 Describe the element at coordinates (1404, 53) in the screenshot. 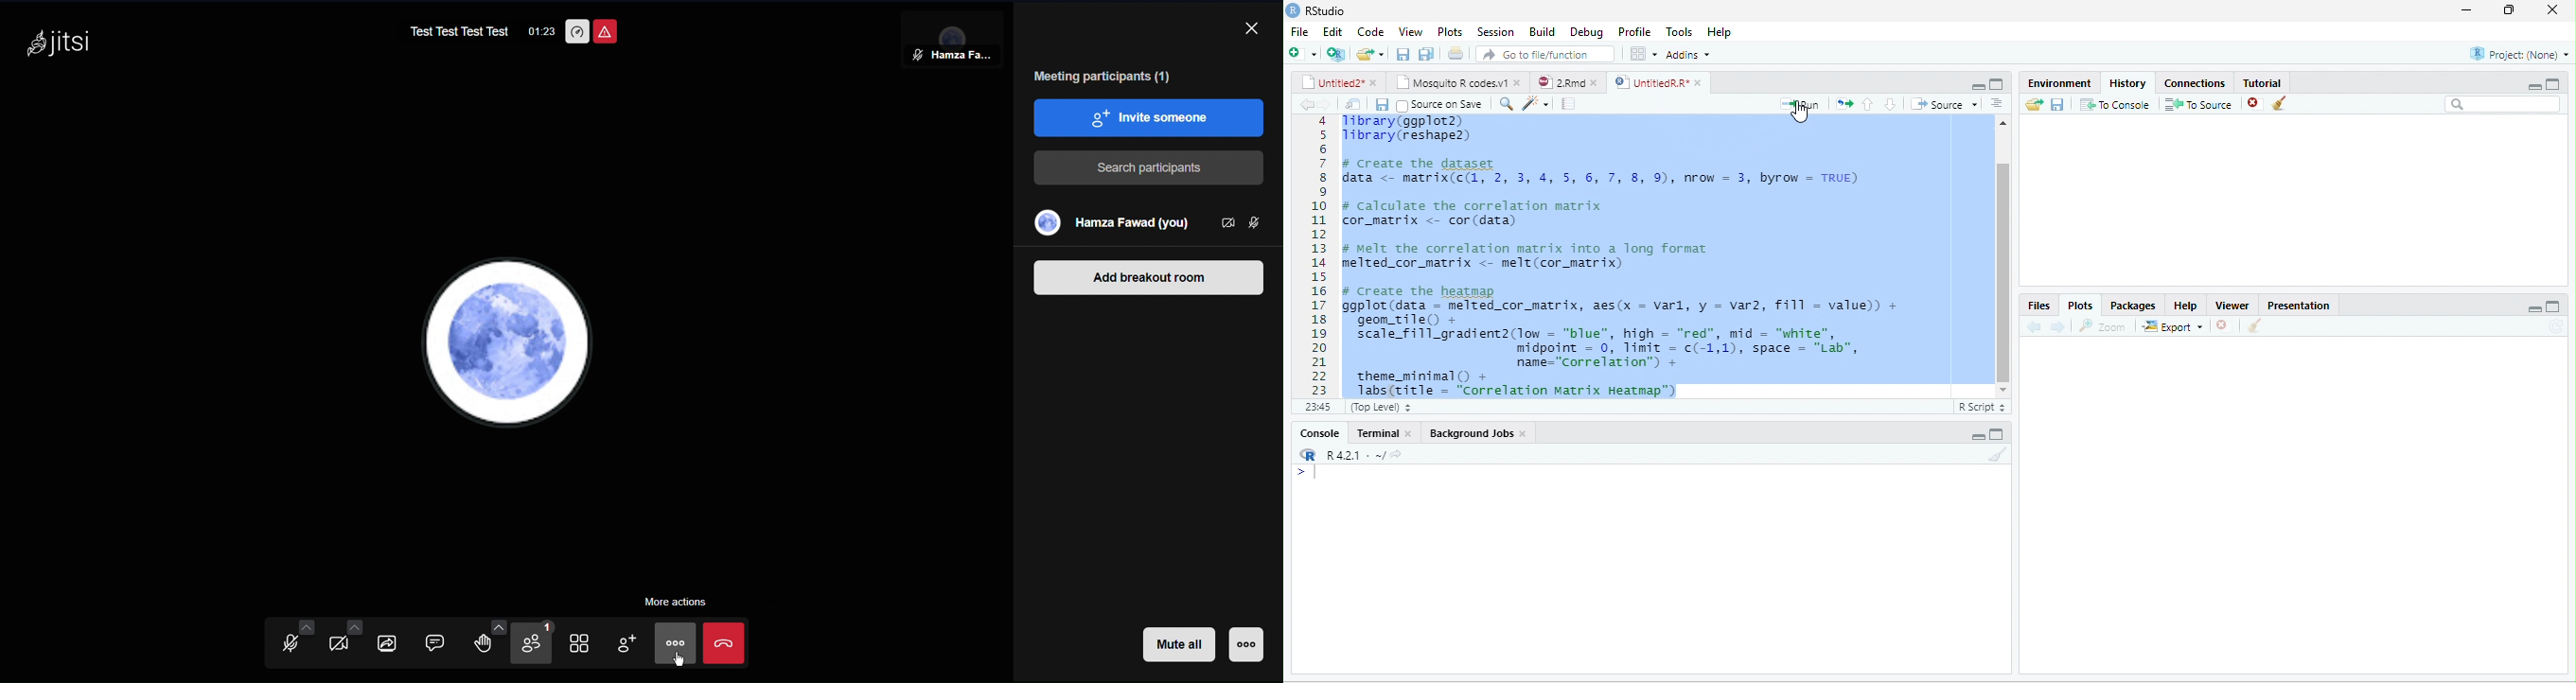

I see `previous file saction` at that location.